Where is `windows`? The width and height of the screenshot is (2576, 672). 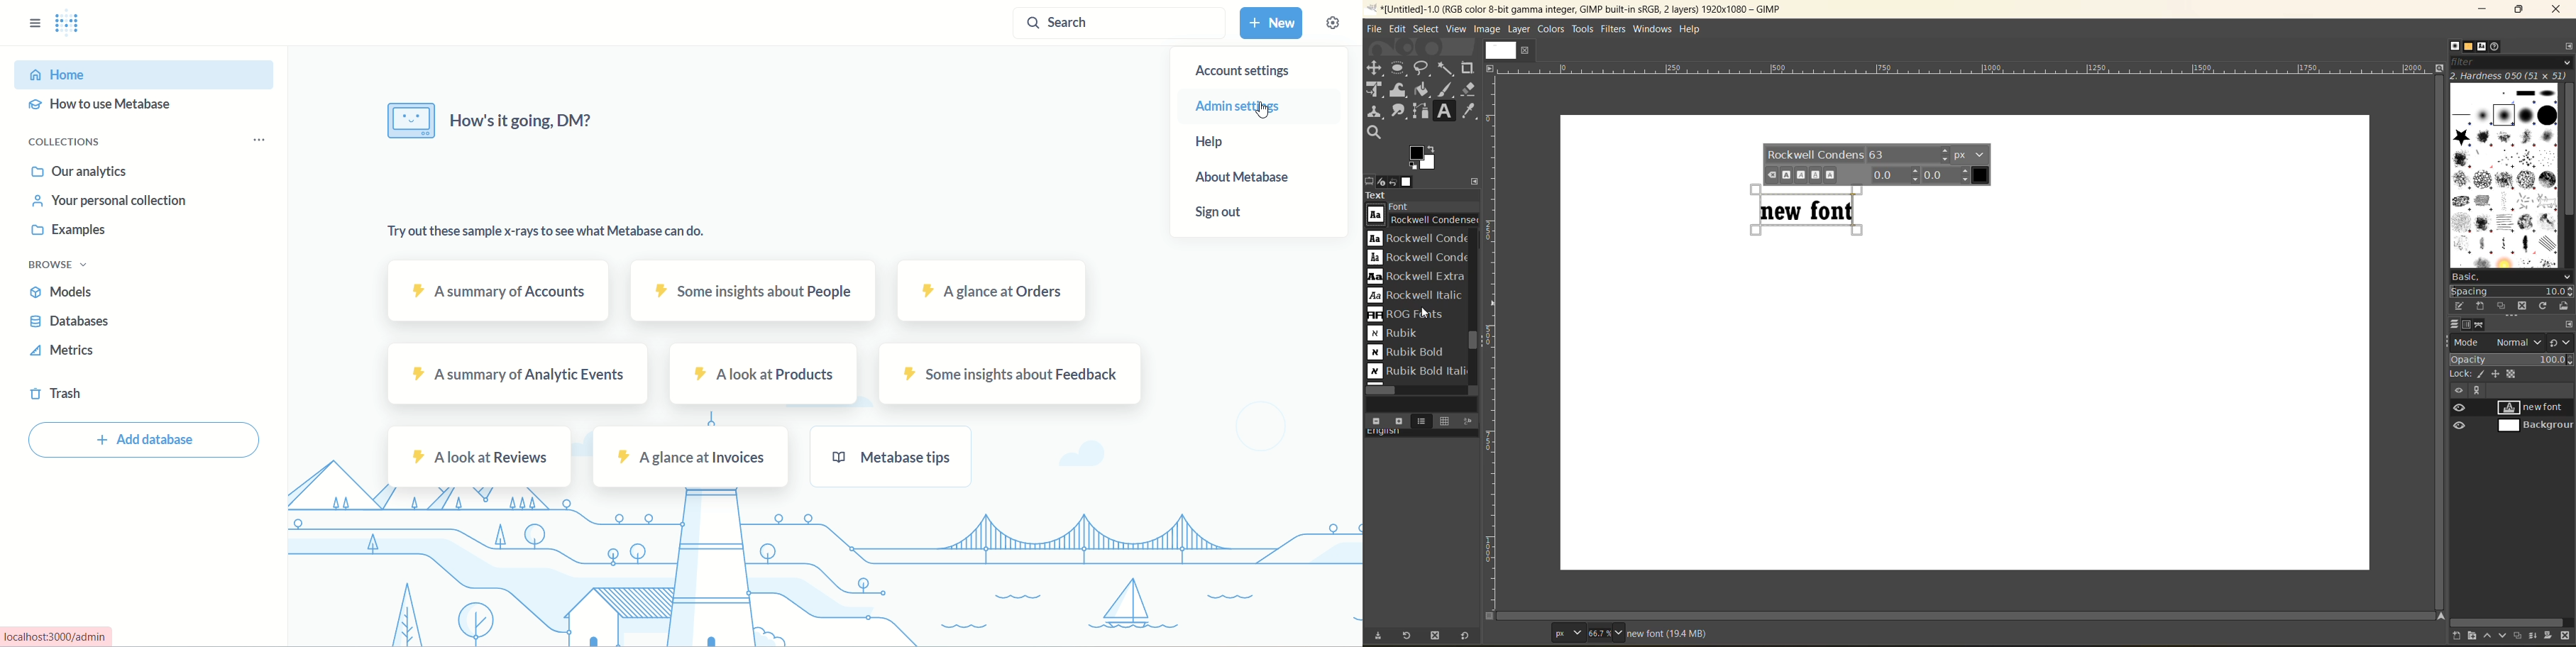 windows is located at coordinates (1655, 28).